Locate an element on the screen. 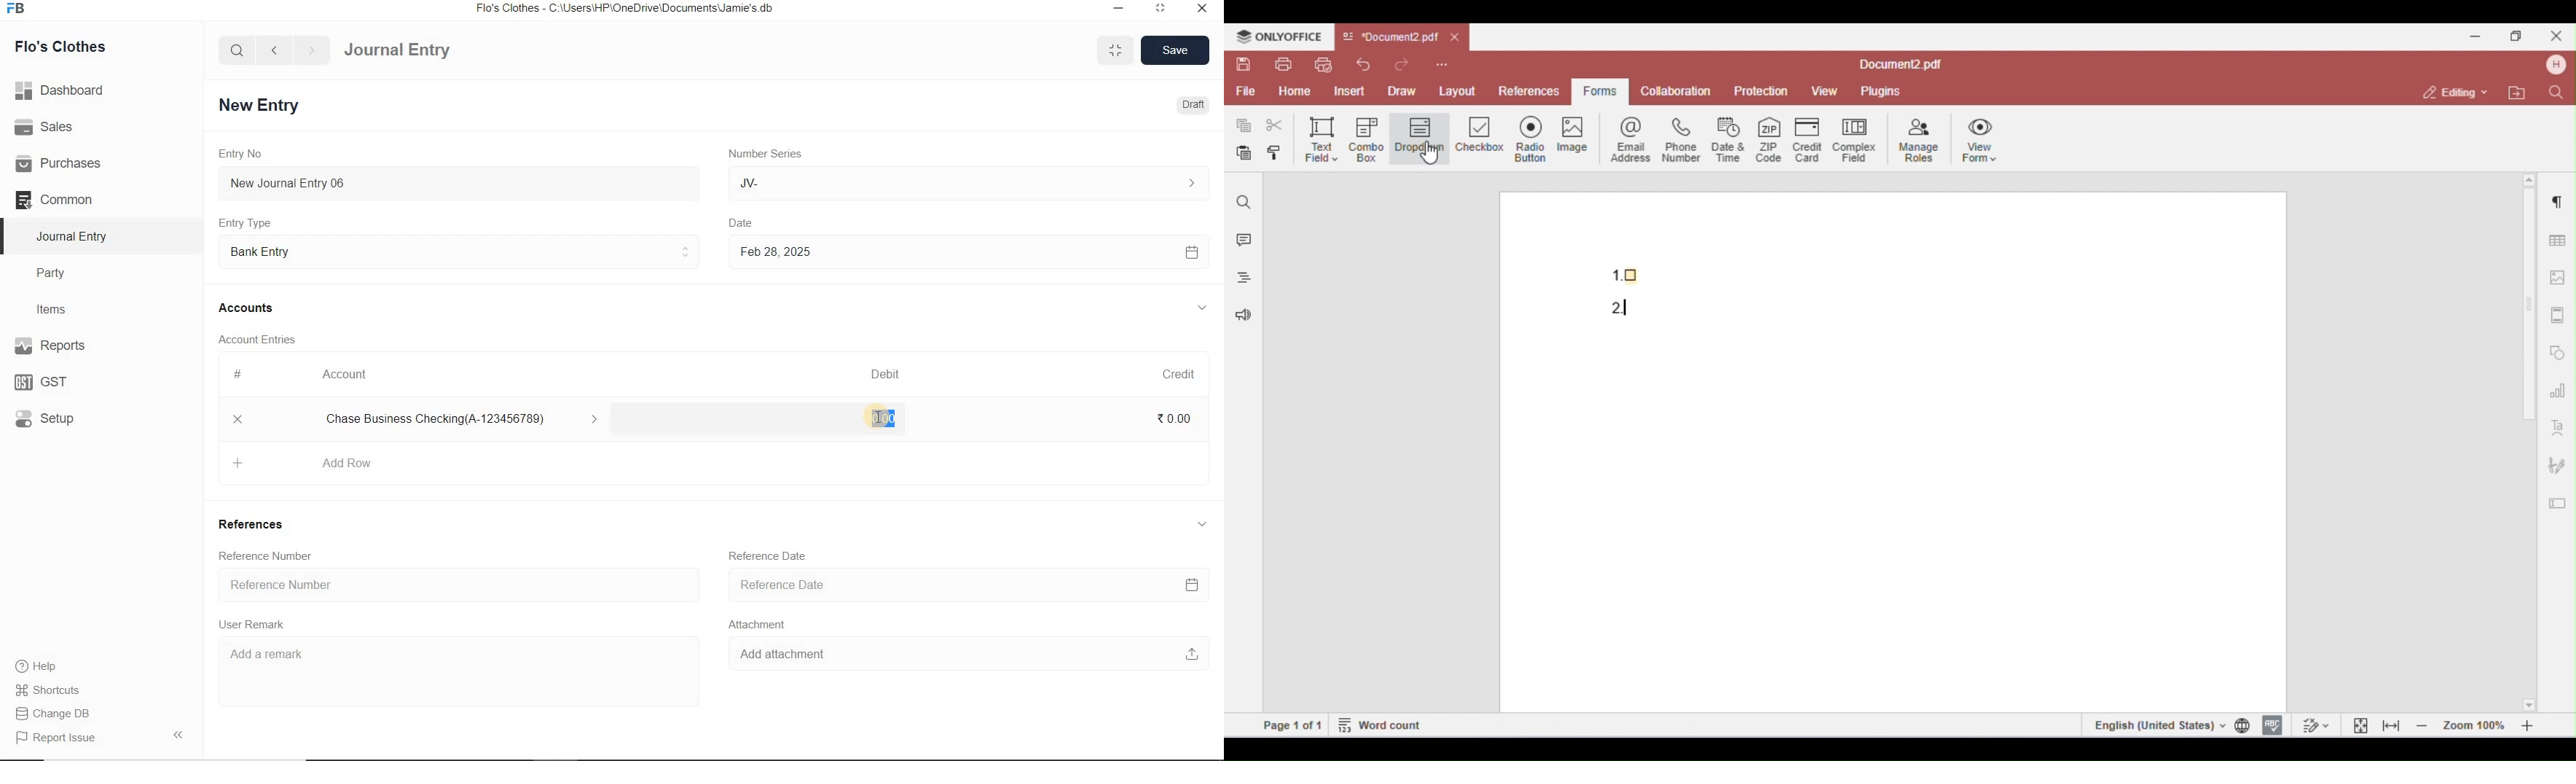 This screenshot has height=784, width=2576. minimise/maximise is located at coordinates (1116, 51).